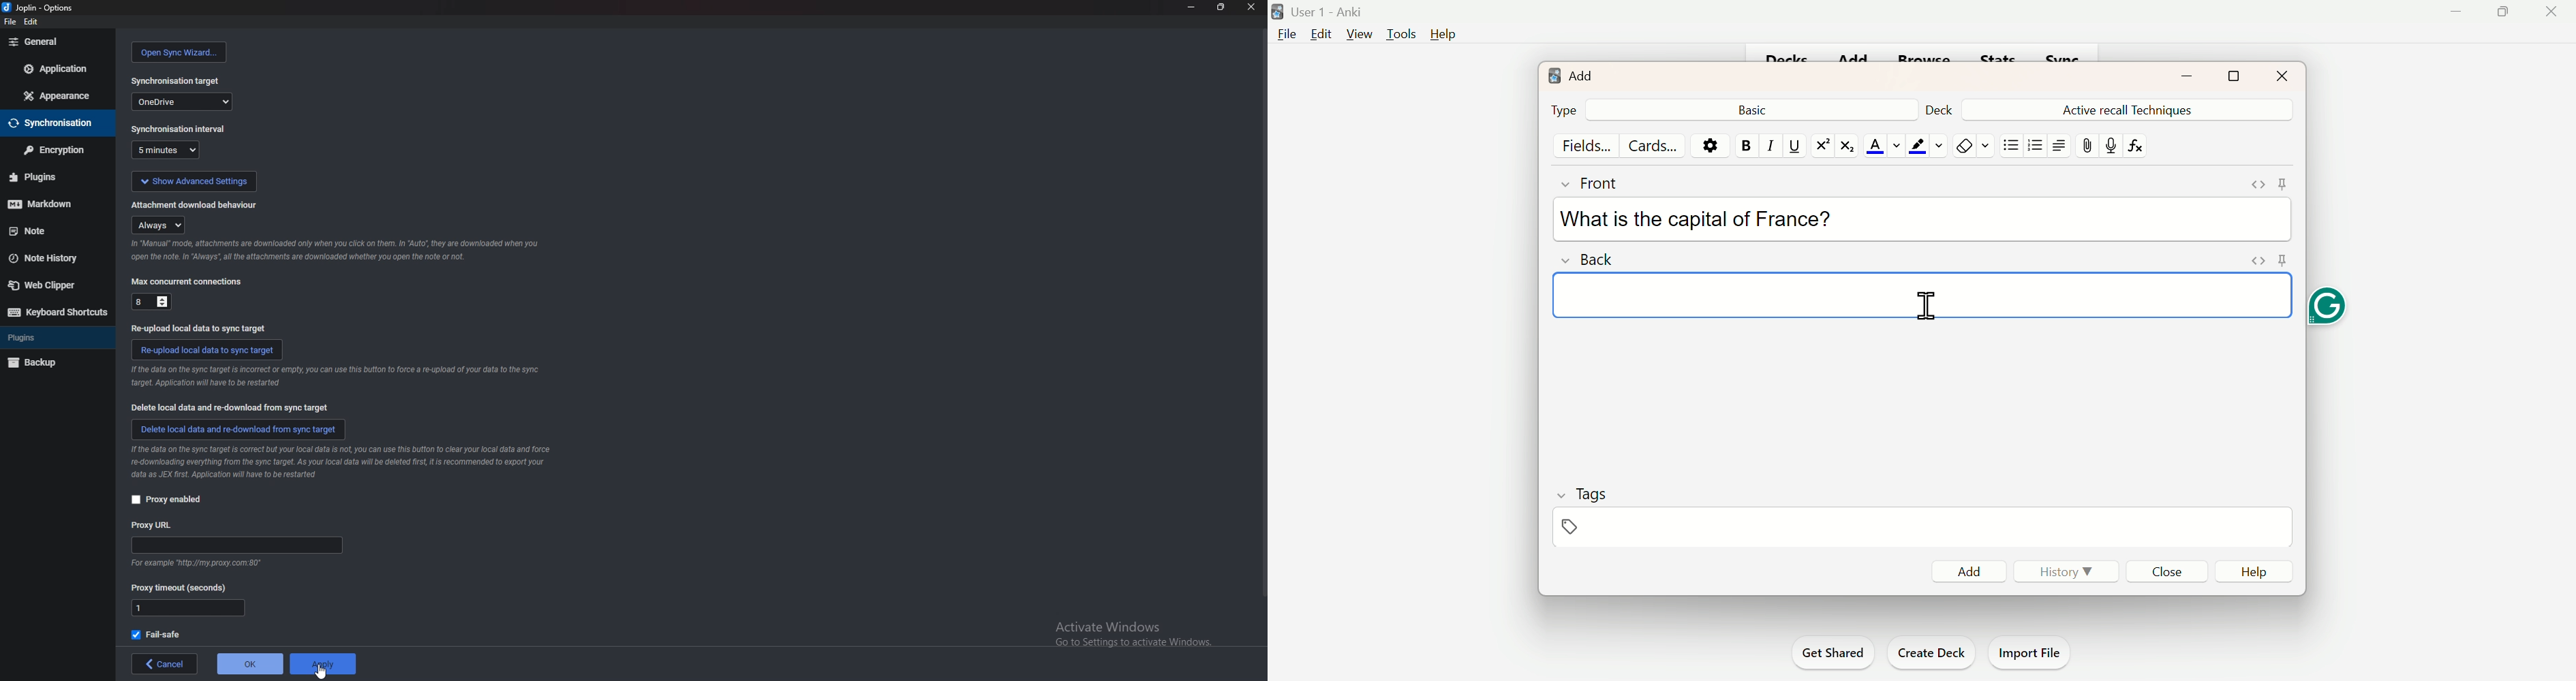  I want to click on delete local data and redownload, so click(238, 431).